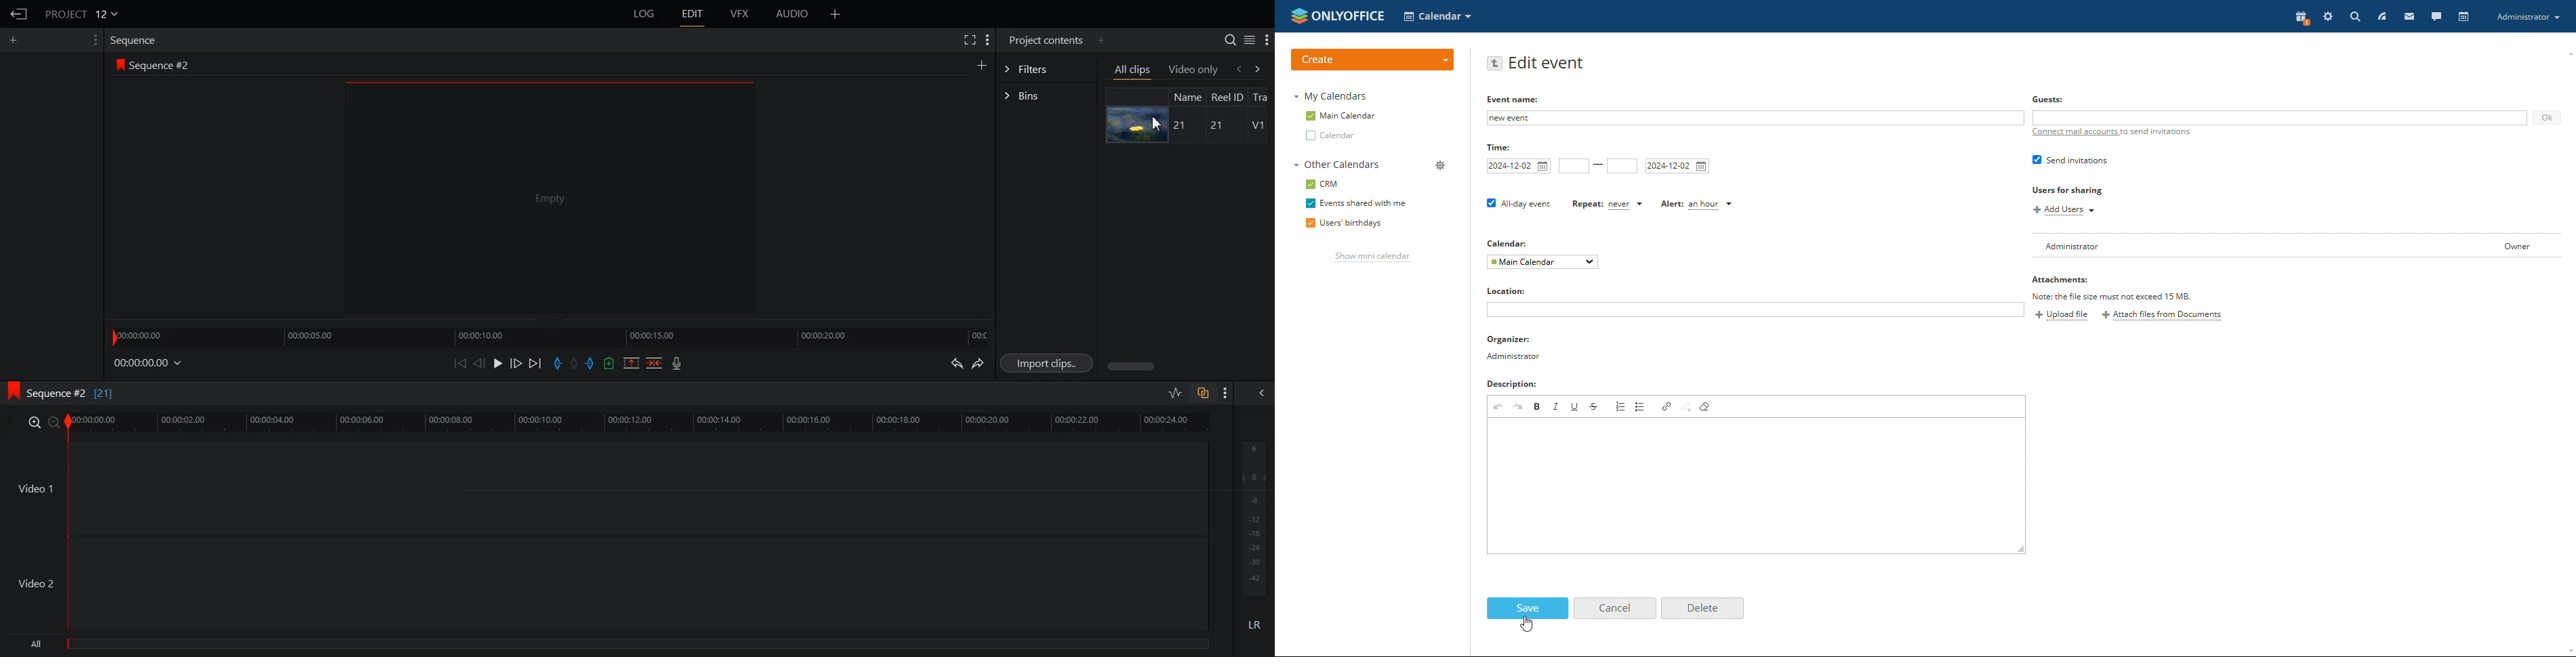  Describe the element at coordinates (2328, 17) in the screenshot. I see `setting` at that location.